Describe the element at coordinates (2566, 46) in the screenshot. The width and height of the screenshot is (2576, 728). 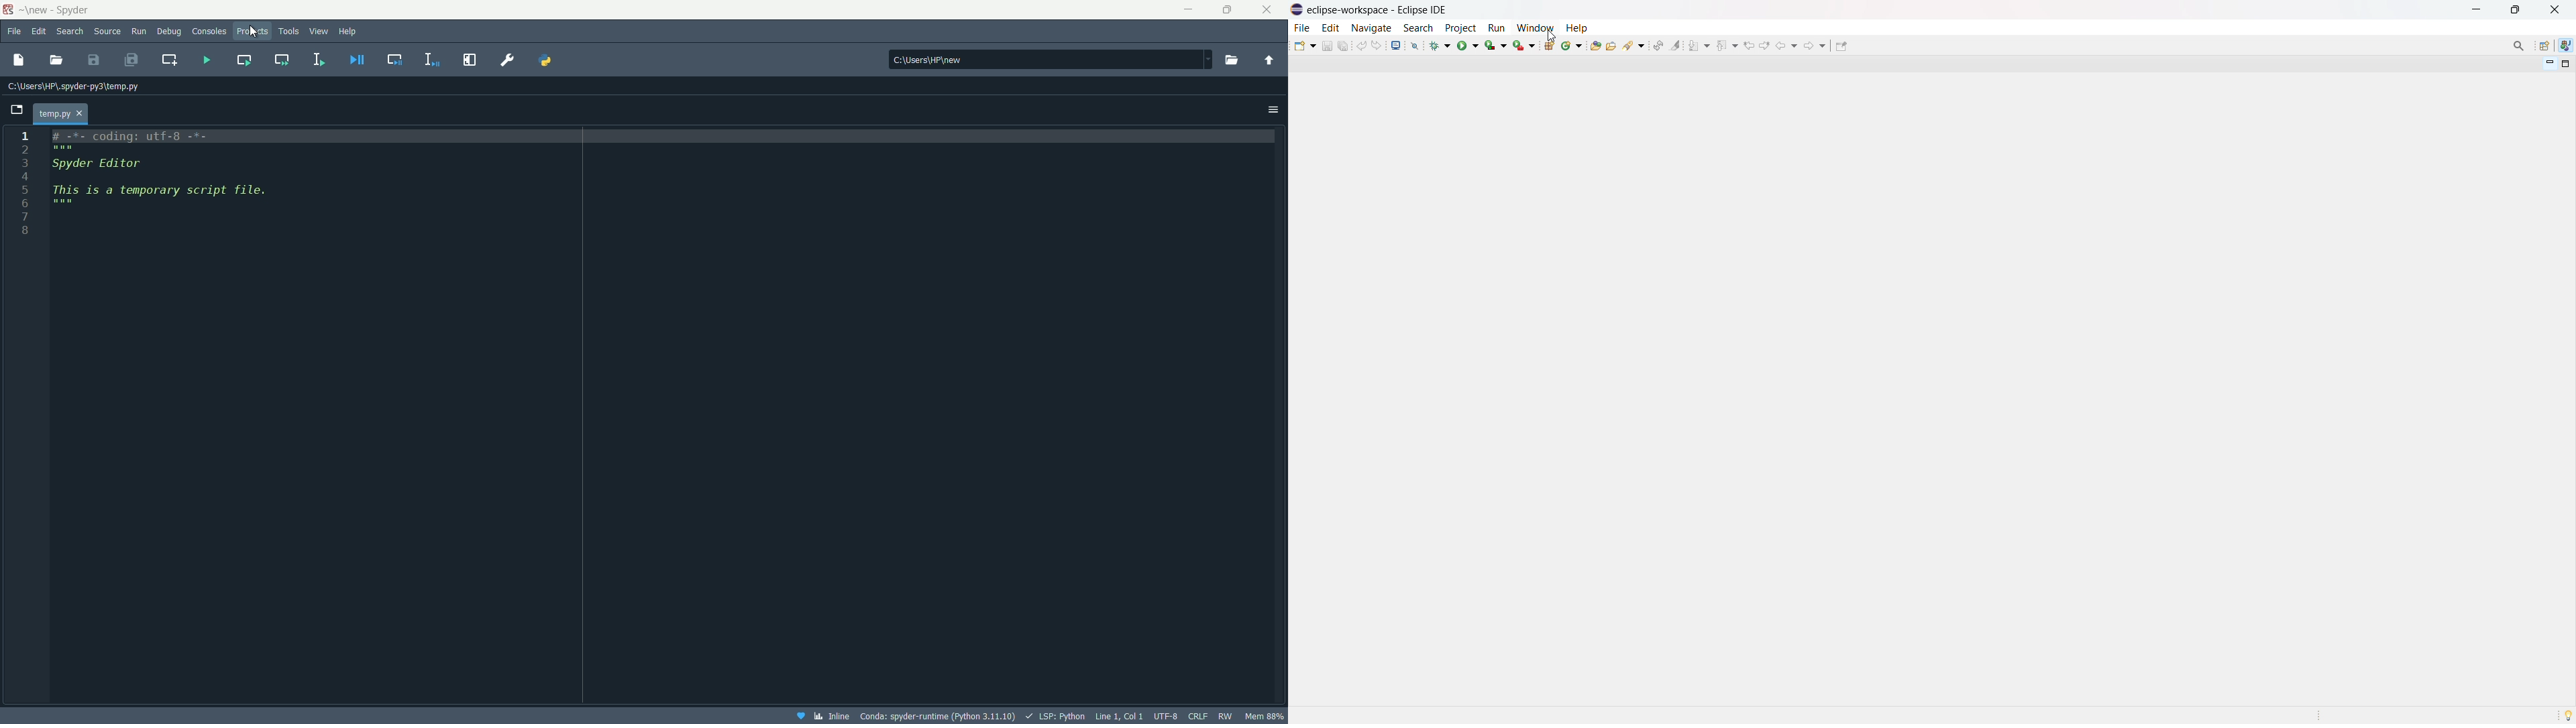
I see `java` at that location.